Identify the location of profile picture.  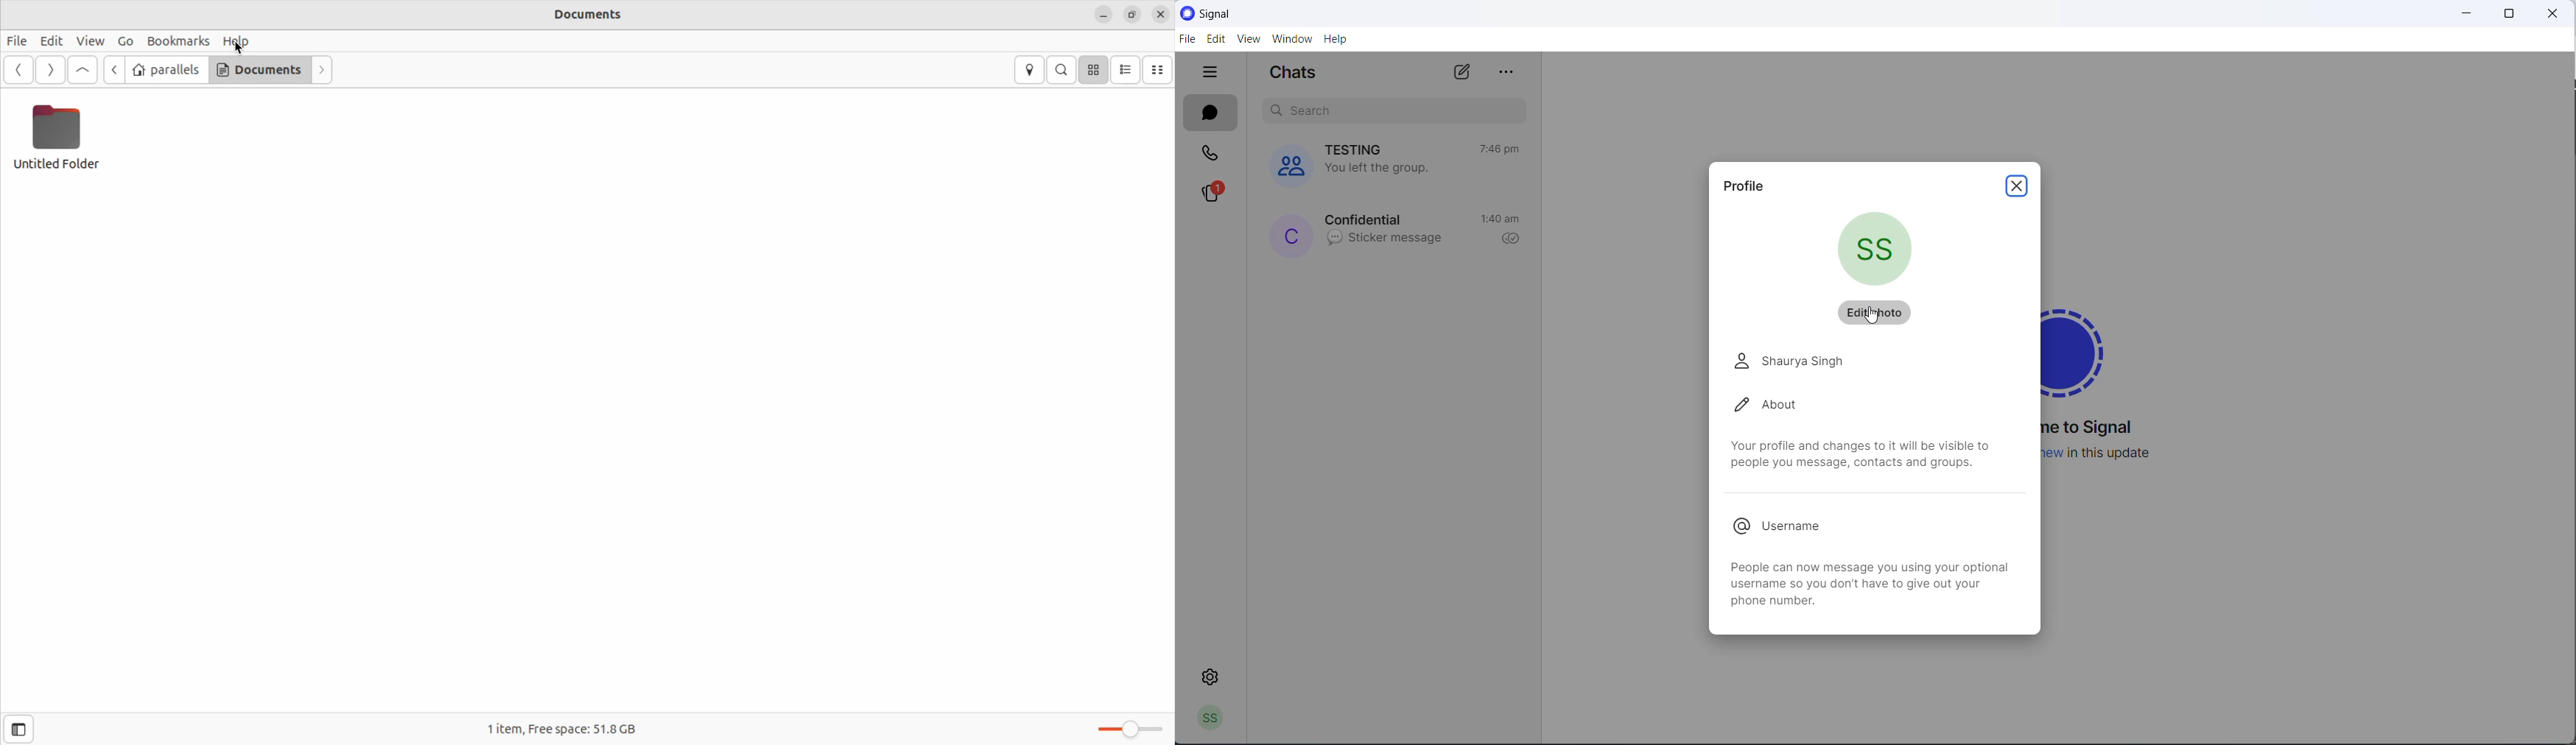
(1288, 235).